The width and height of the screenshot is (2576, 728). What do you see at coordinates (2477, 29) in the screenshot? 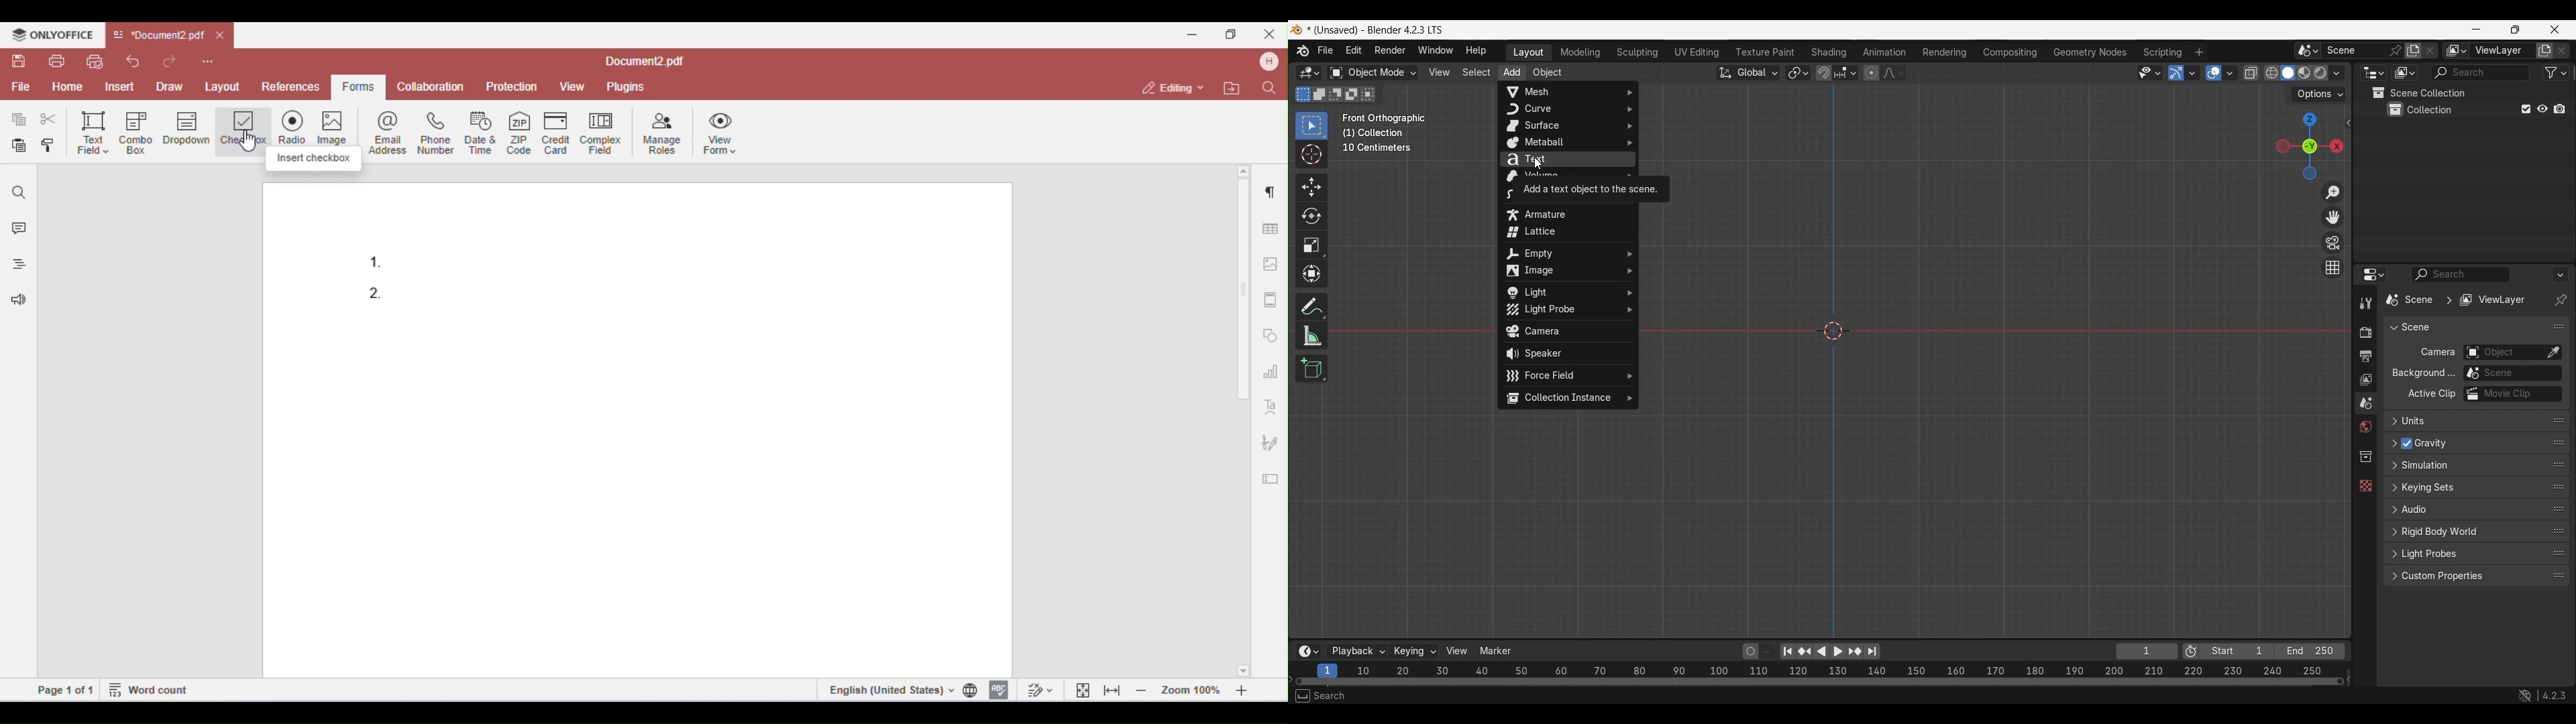
I see `Minimize` at bounding box center [2477, 29].